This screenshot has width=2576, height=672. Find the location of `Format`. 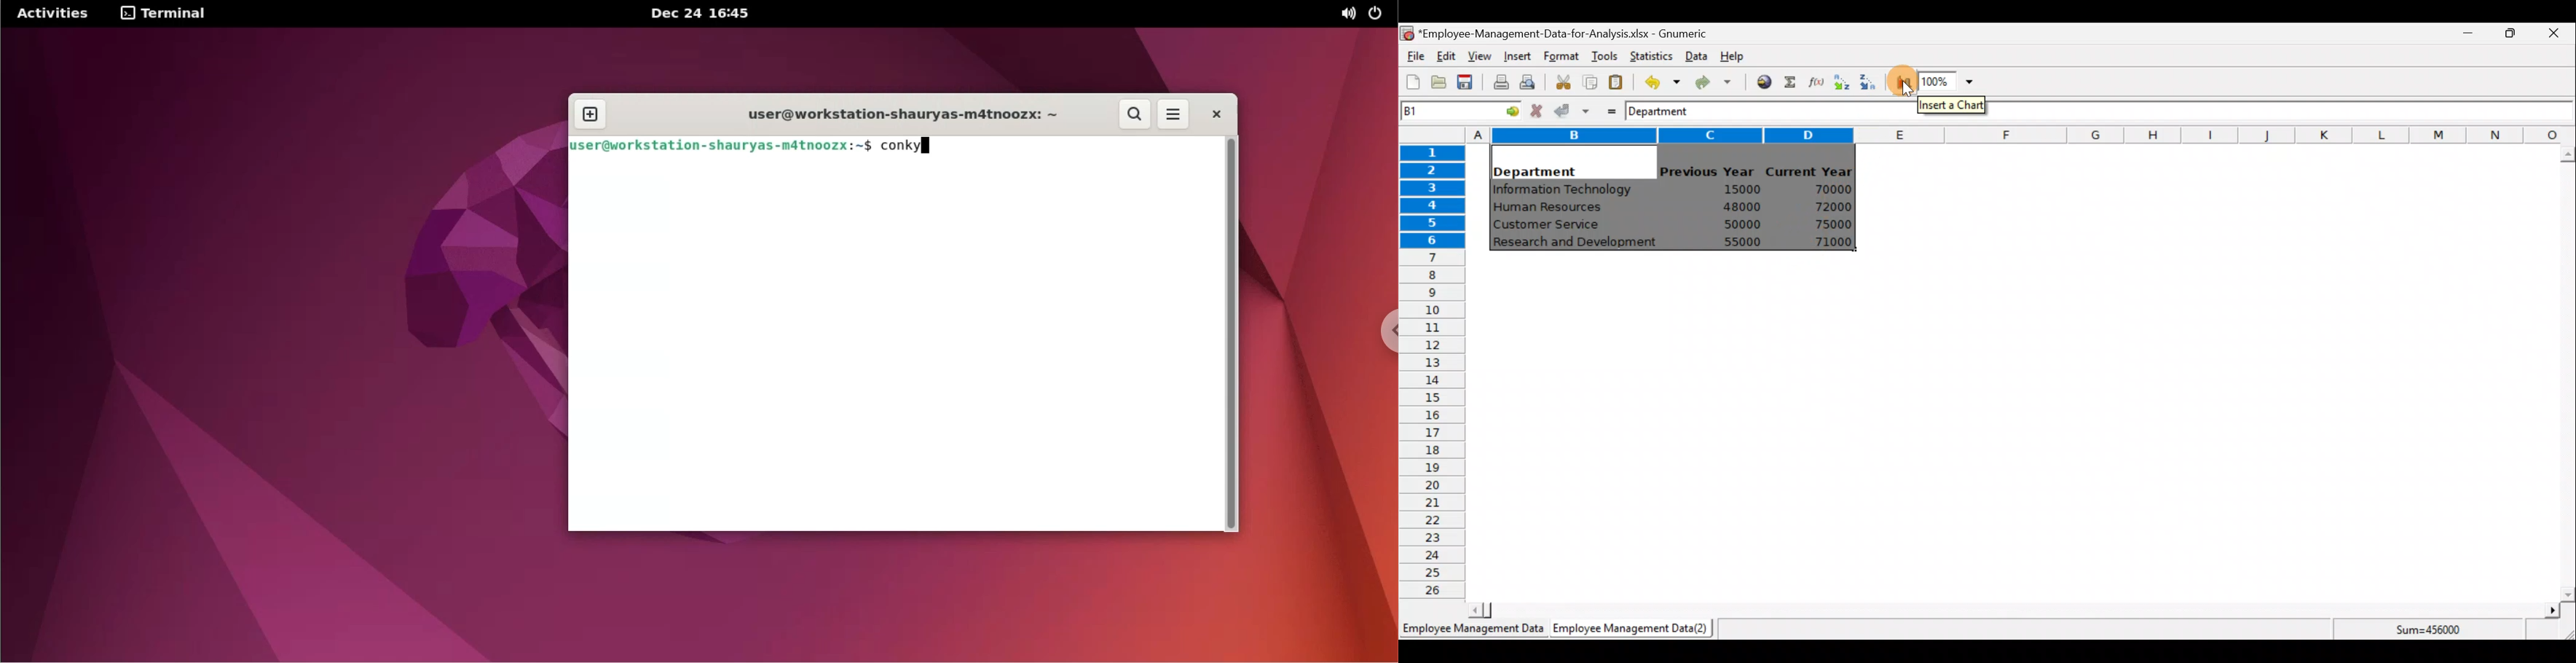

Format is located at coordinates (1561, 57).